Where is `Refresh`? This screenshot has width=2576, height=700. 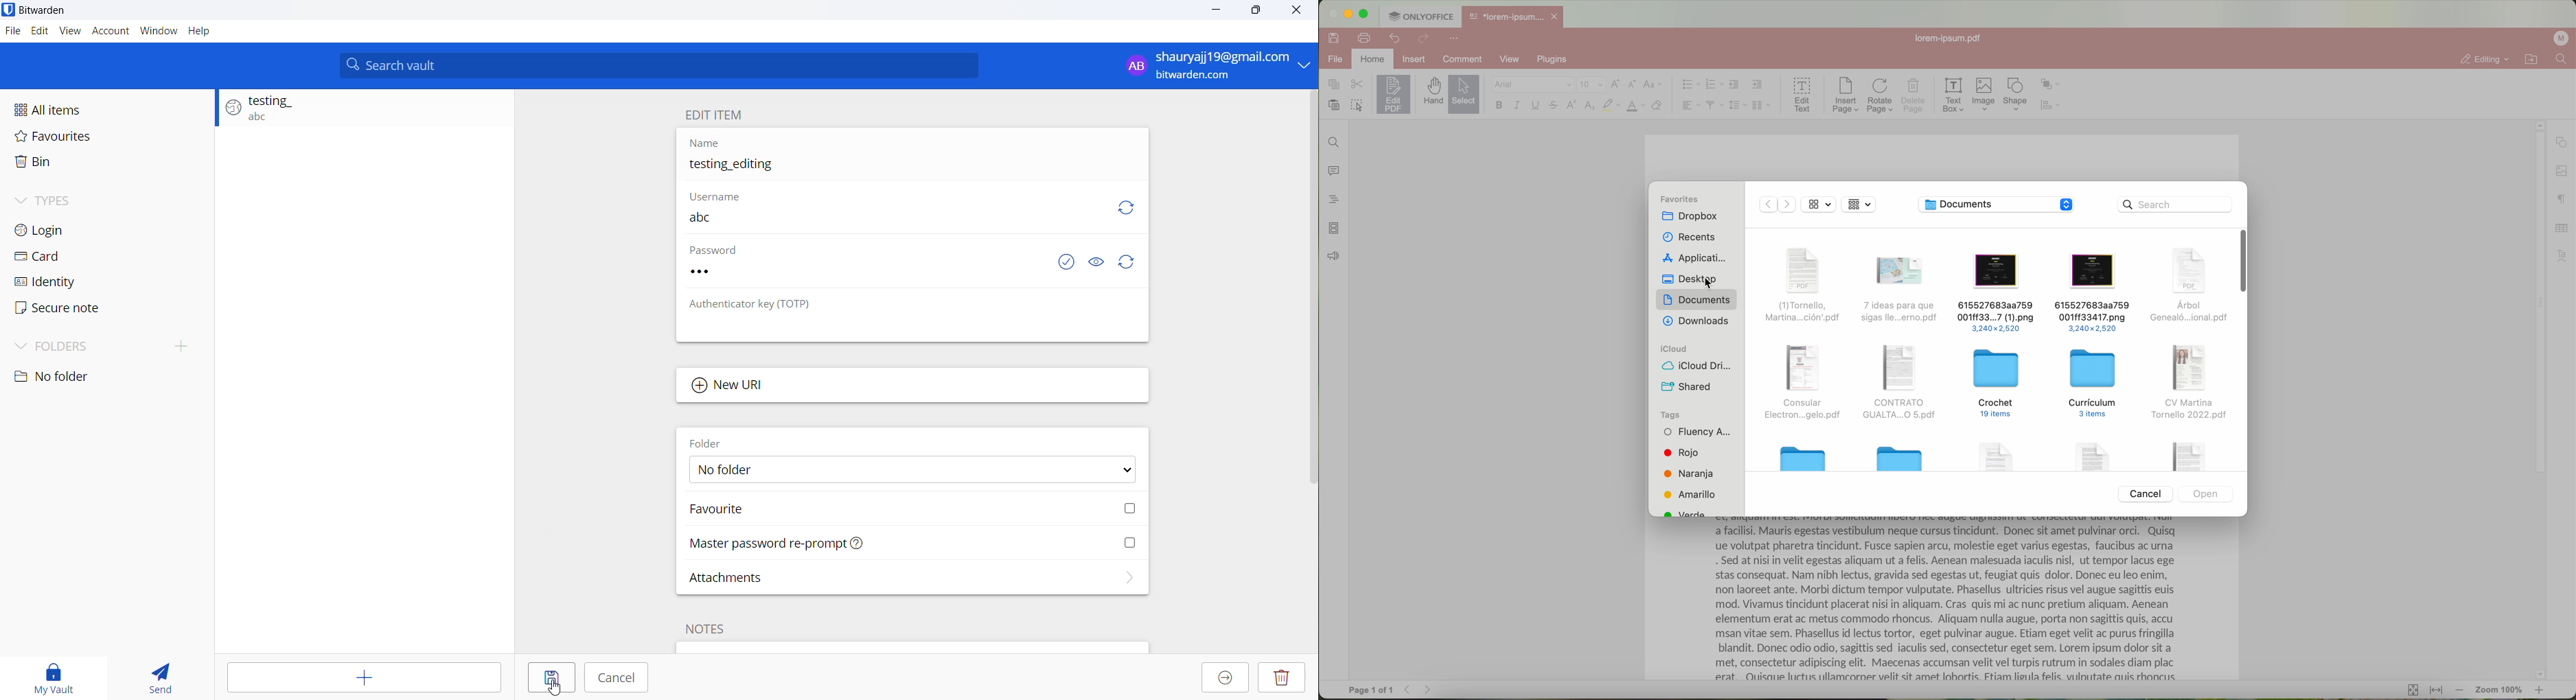 Refresh is located at coordinates (1128, 264).